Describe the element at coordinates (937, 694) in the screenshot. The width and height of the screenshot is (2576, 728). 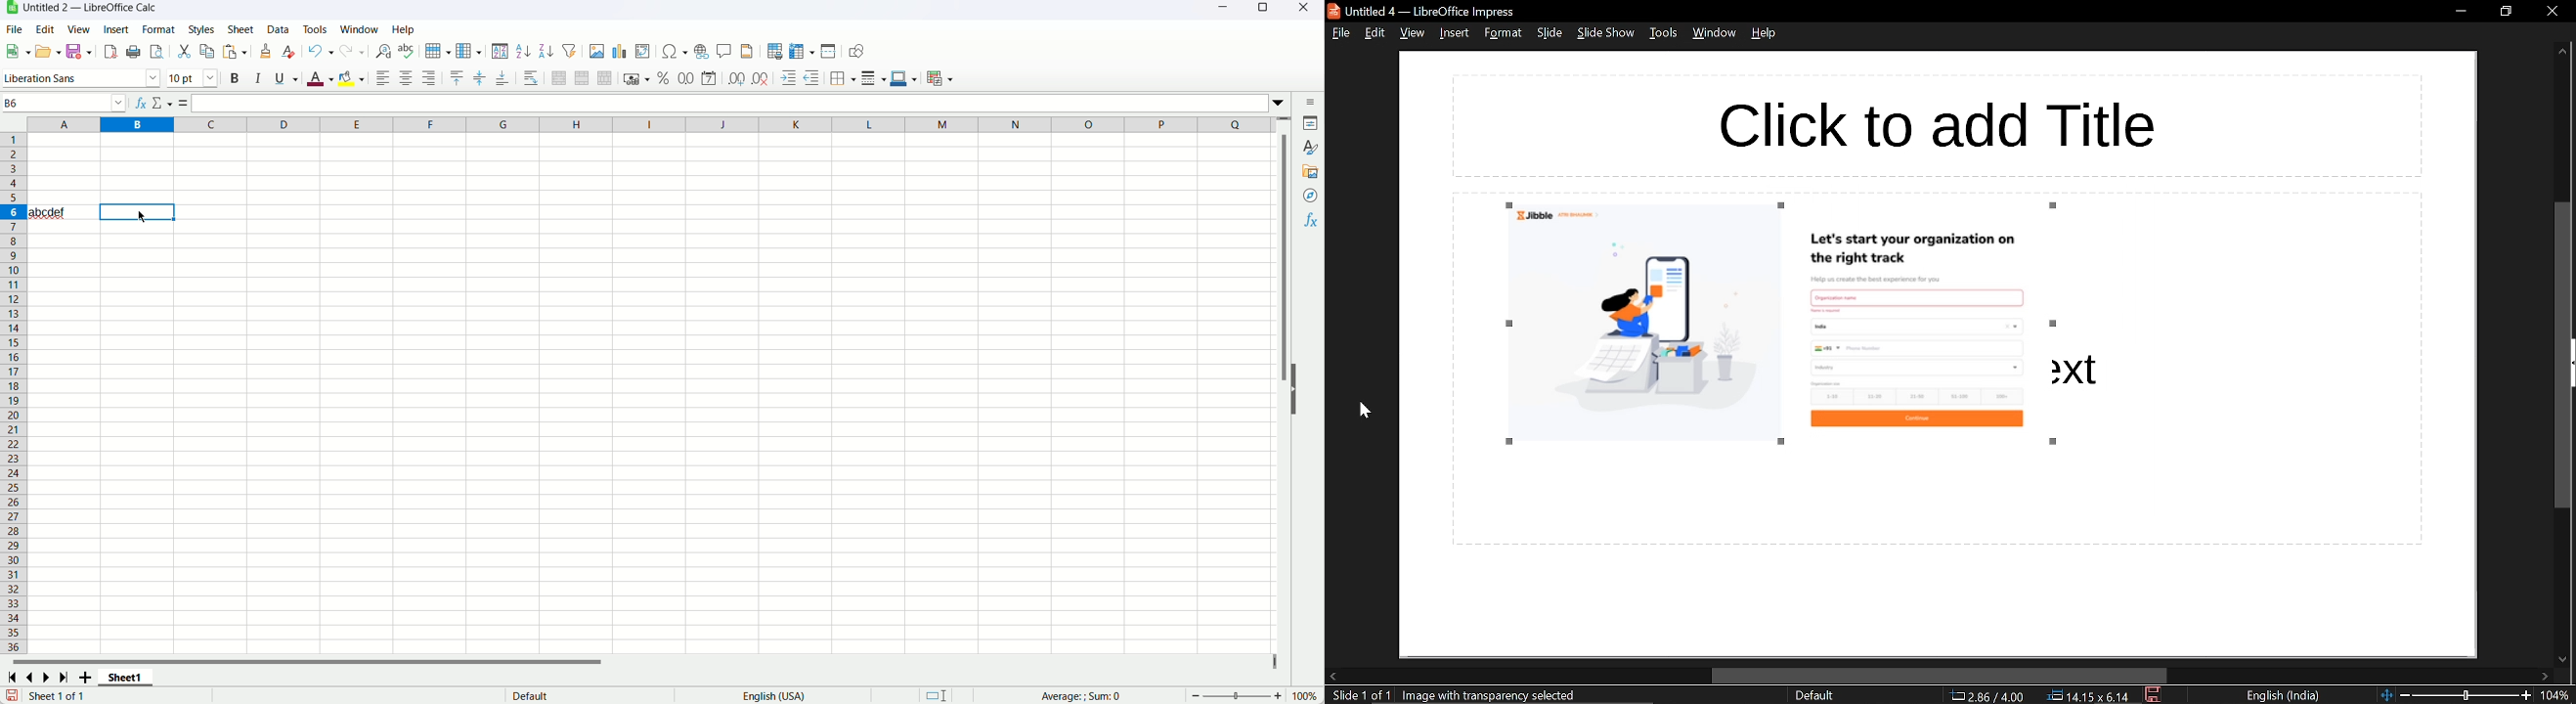
I see `standard selection` at that location.